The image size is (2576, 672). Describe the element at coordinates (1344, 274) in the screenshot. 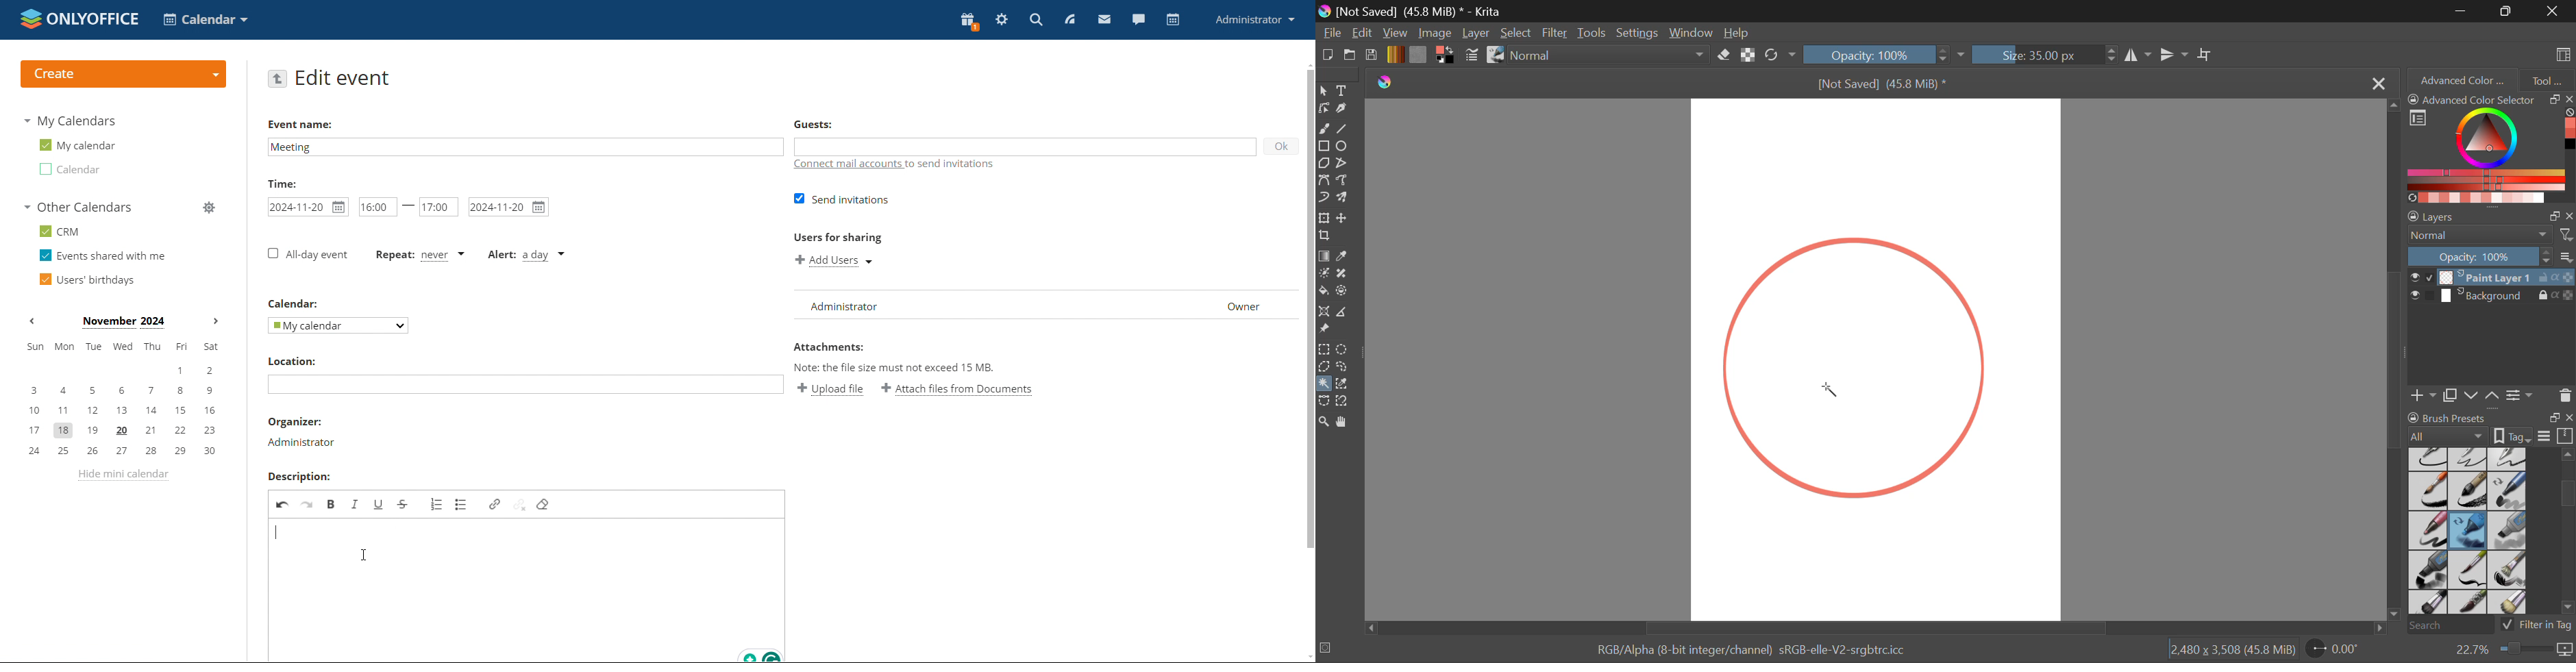

I see `Smart Patch Tool` at that location.